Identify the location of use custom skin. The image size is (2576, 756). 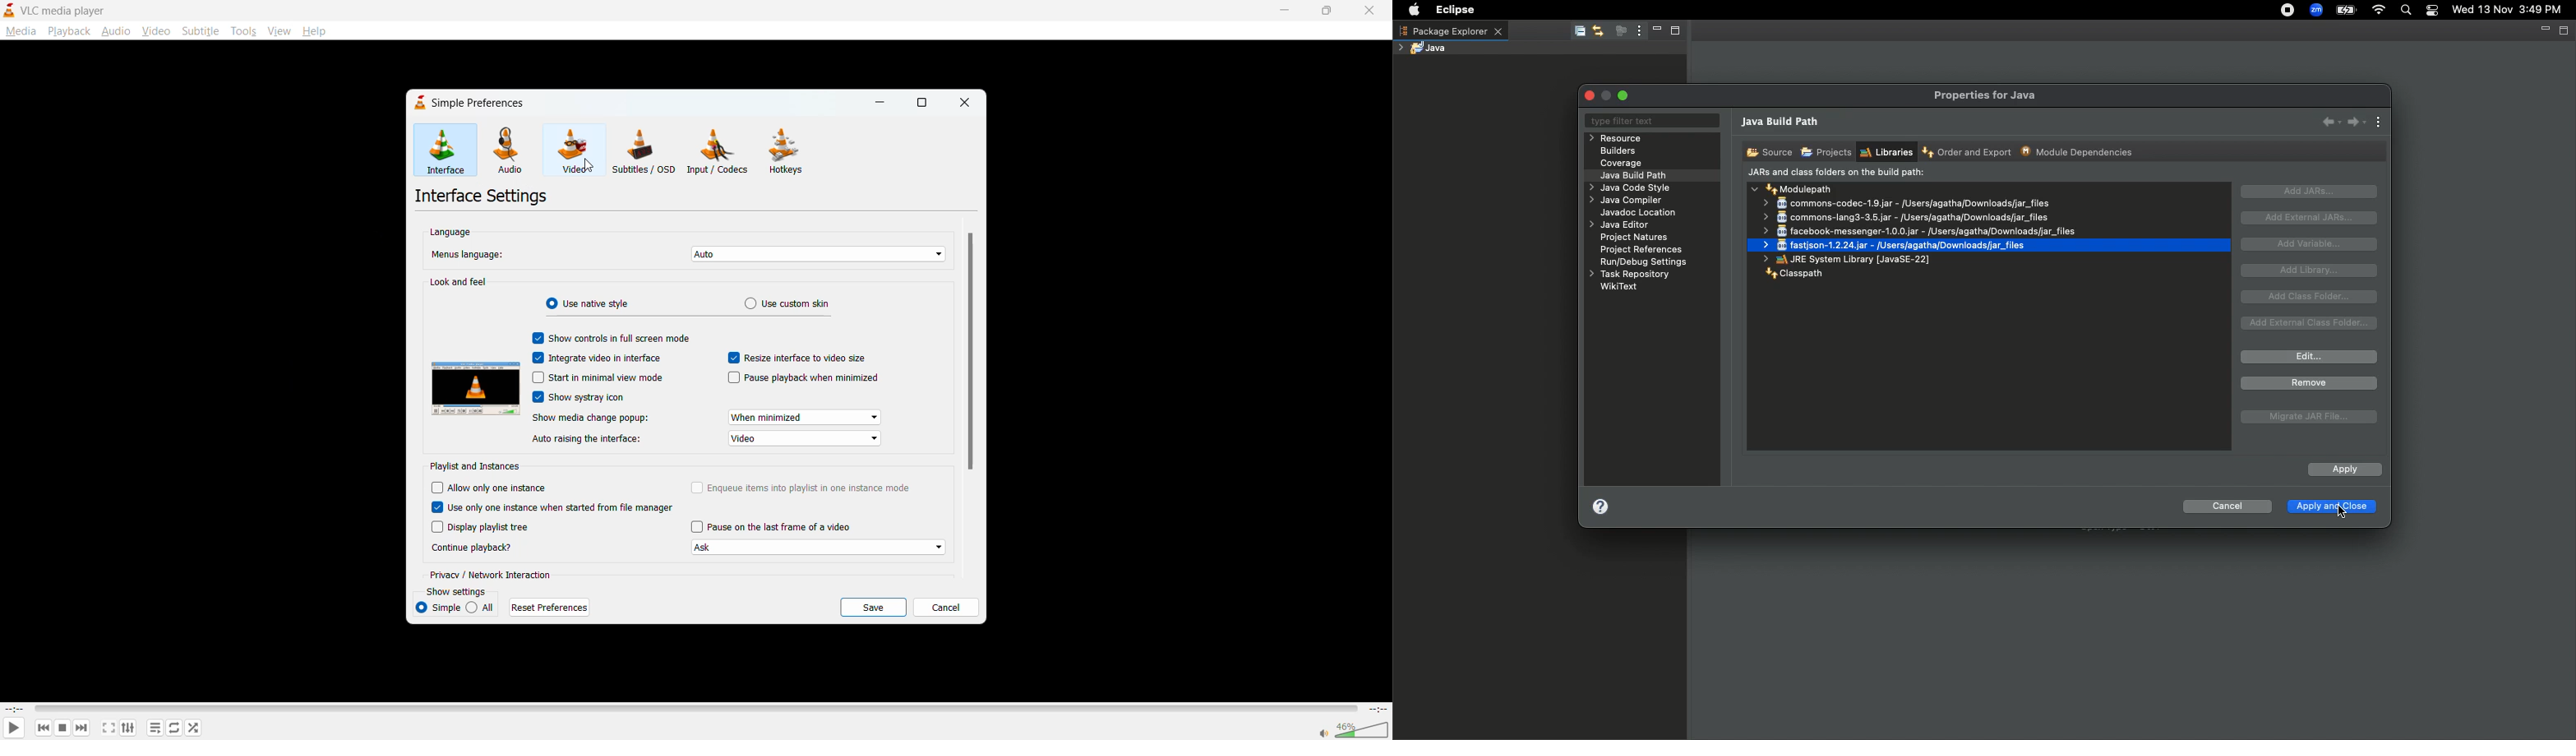
(785, 305).